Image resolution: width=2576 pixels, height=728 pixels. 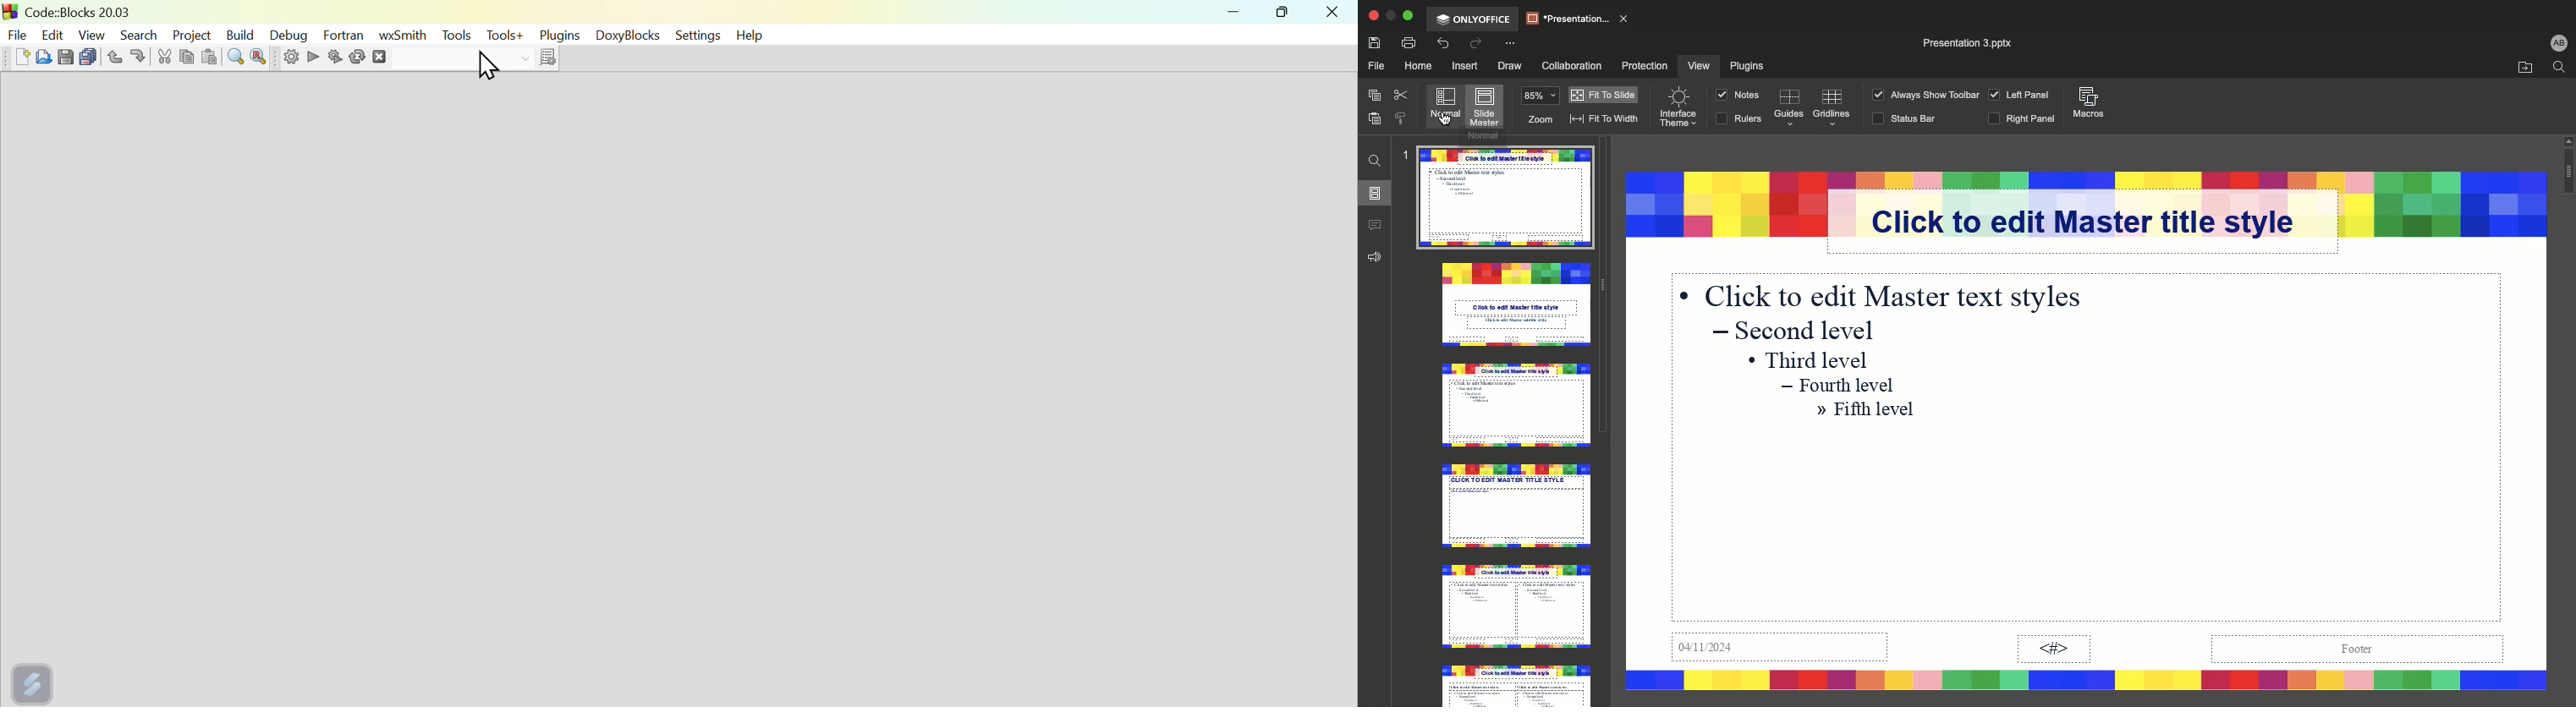 I want to click on Restore, so click(x=1390, y=17).